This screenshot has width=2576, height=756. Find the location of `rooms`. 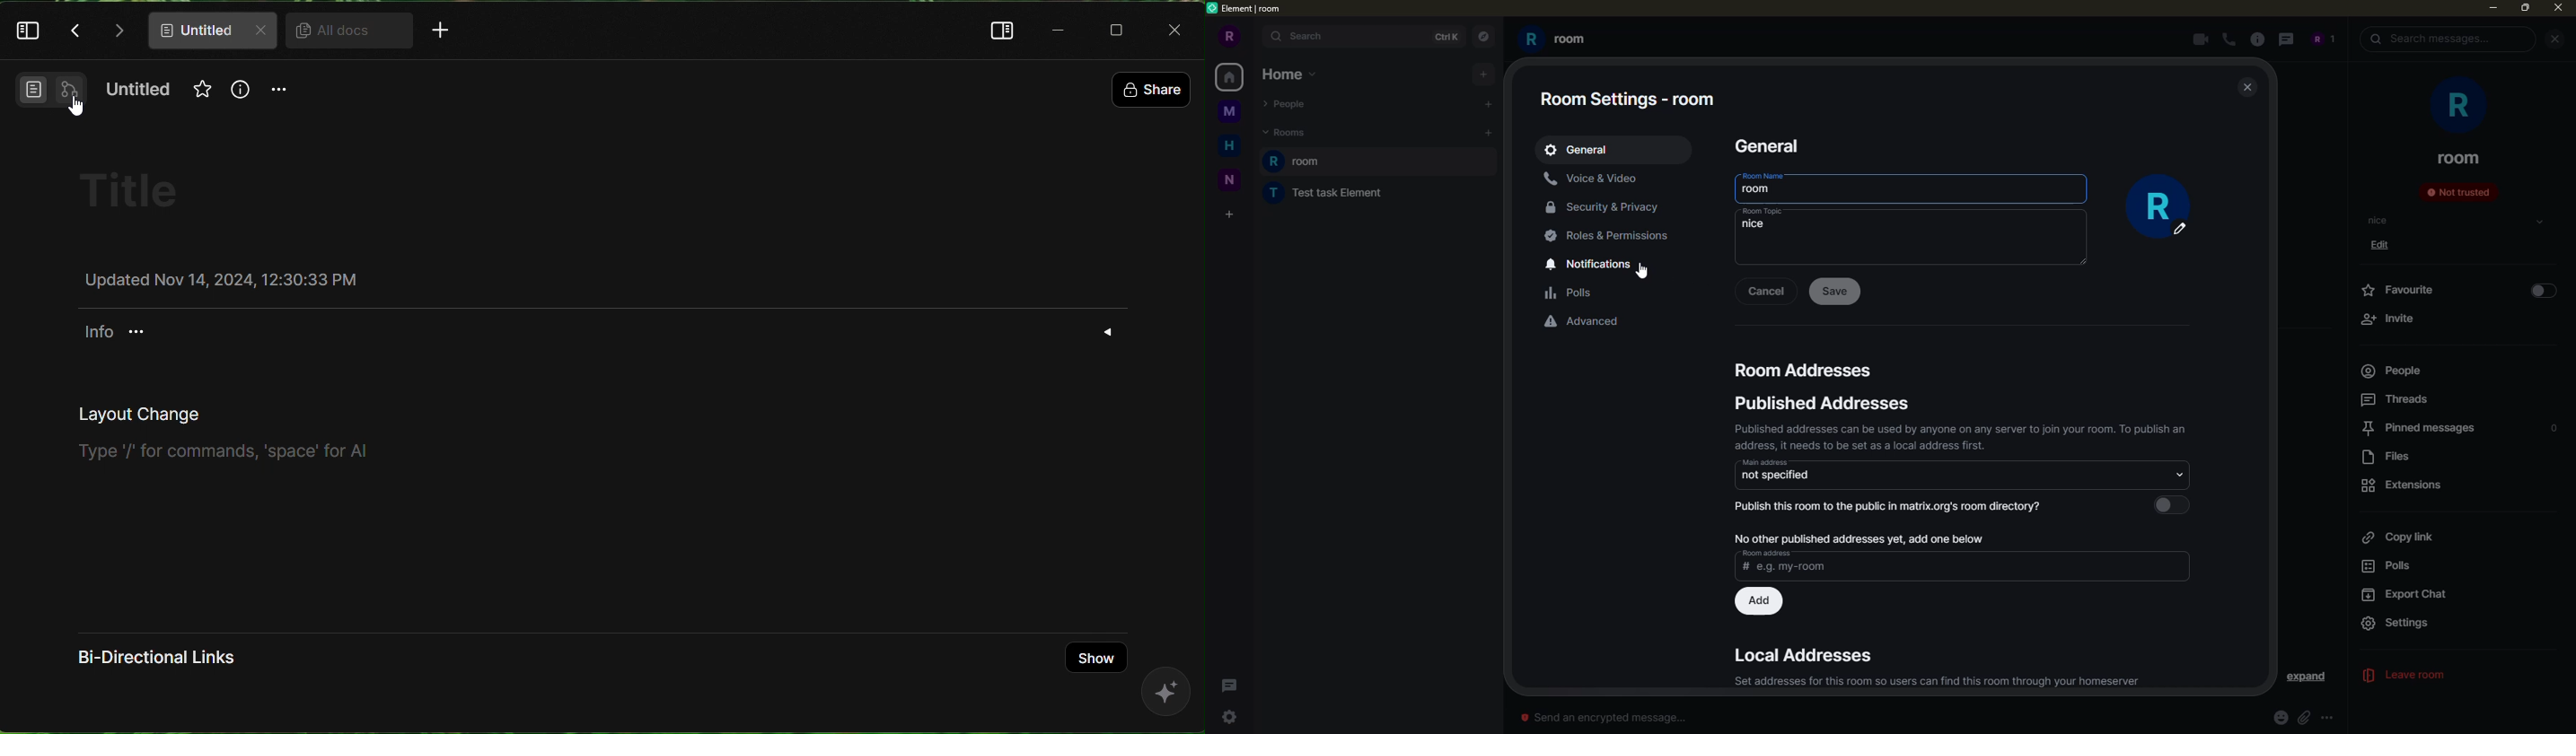

rooms is located at coordinates (1286, 132).